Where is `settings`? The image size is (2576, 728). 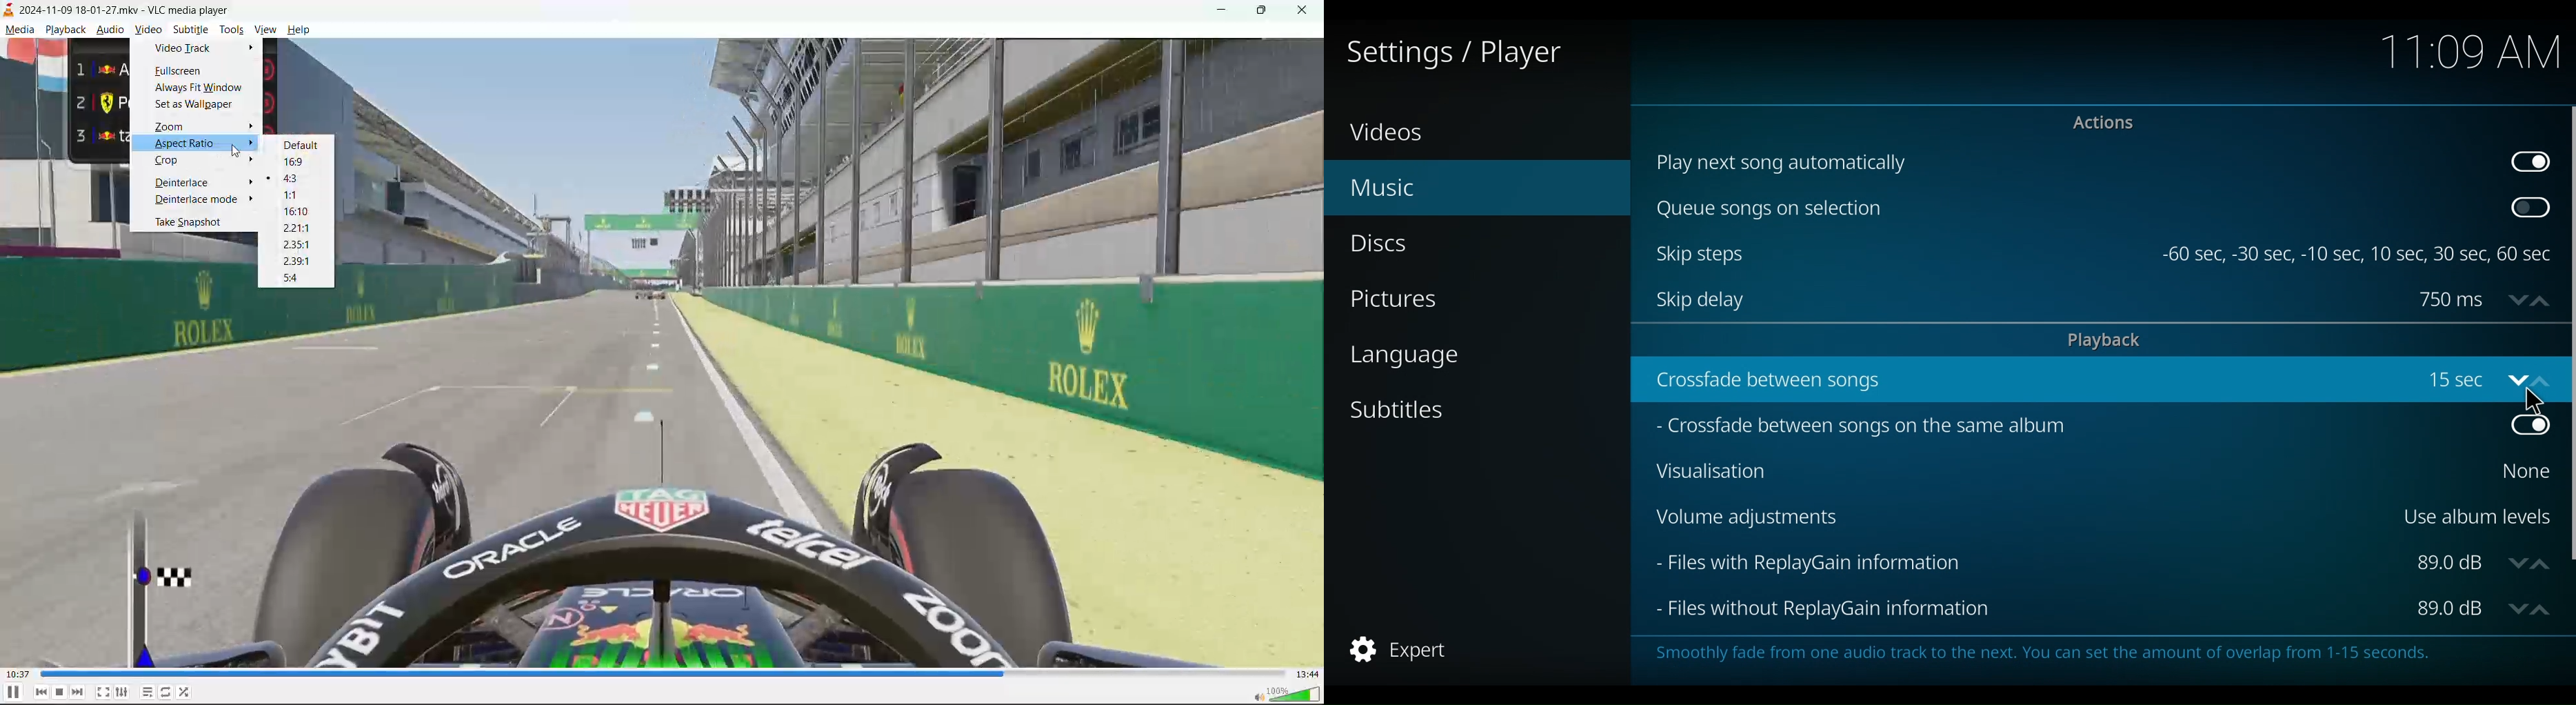 settings is located at coordinates (123, 693).